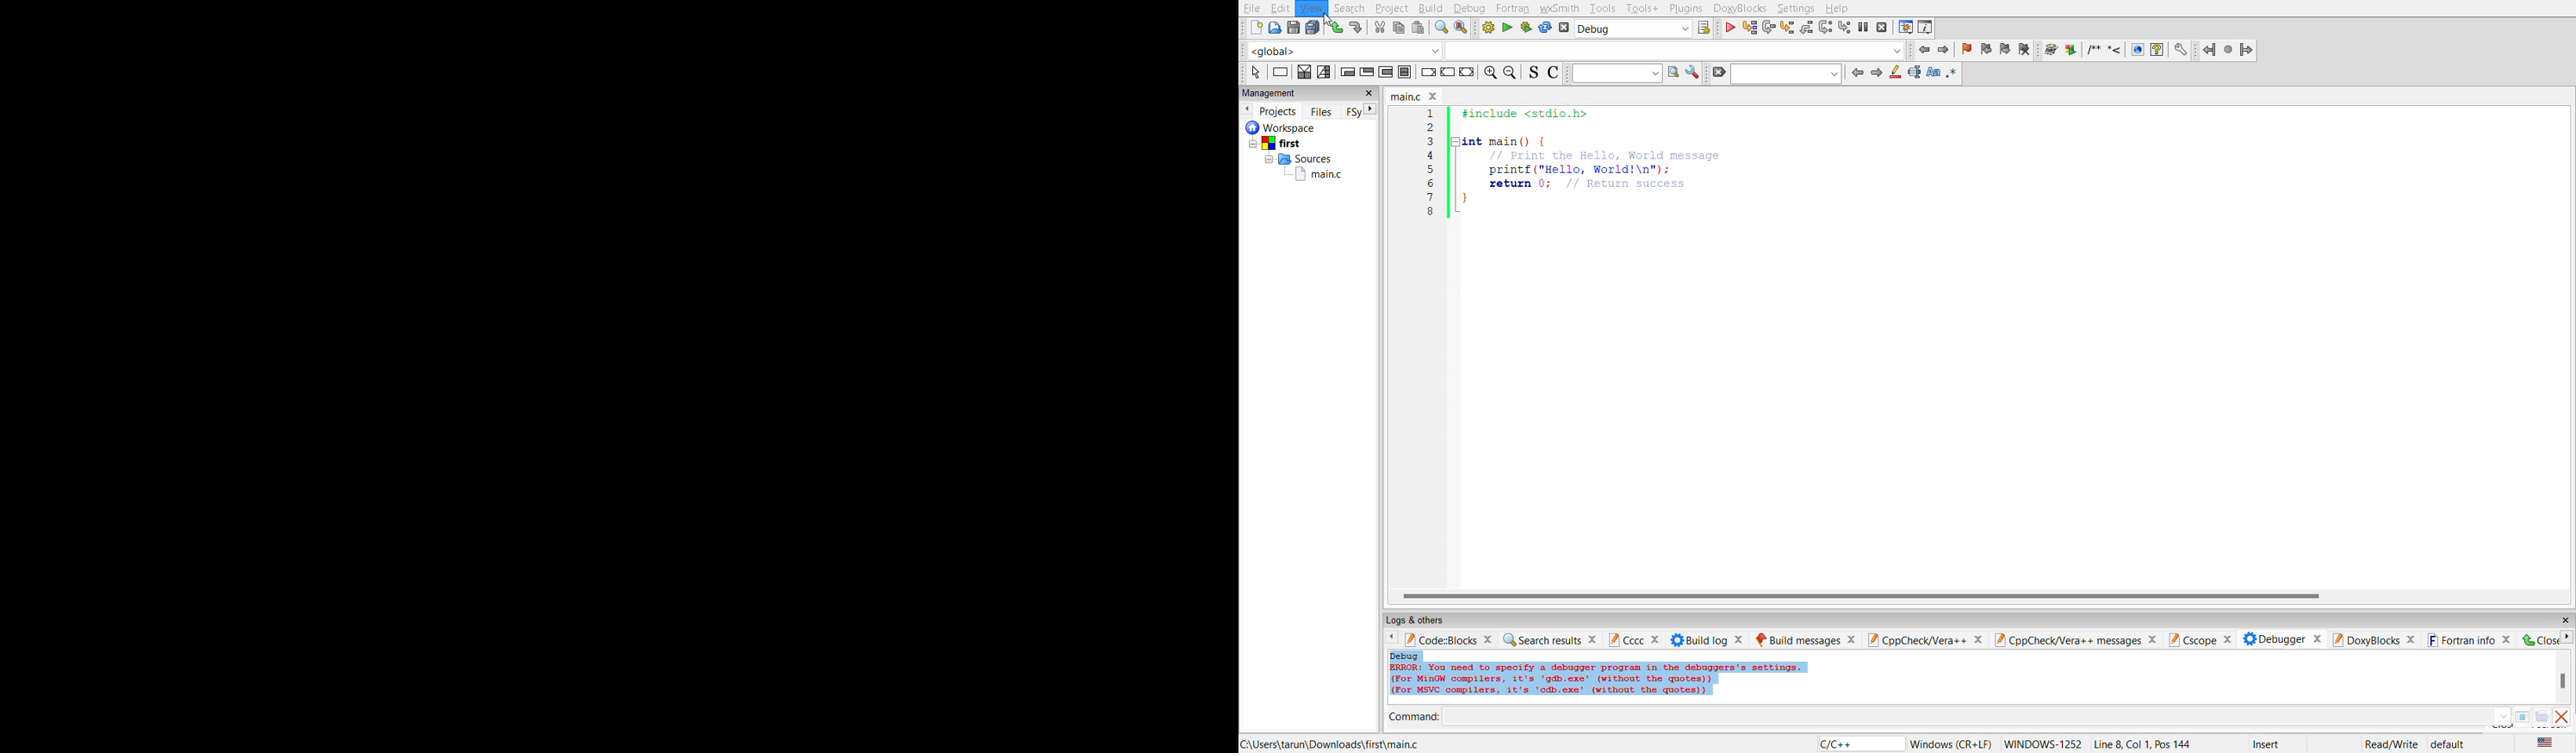 The height and width of the screenshot is (756, 2576). What do you see at coordinates (1466, 74) in the screenshot?
I see `return instruction` at bounding box center [1466, 74].